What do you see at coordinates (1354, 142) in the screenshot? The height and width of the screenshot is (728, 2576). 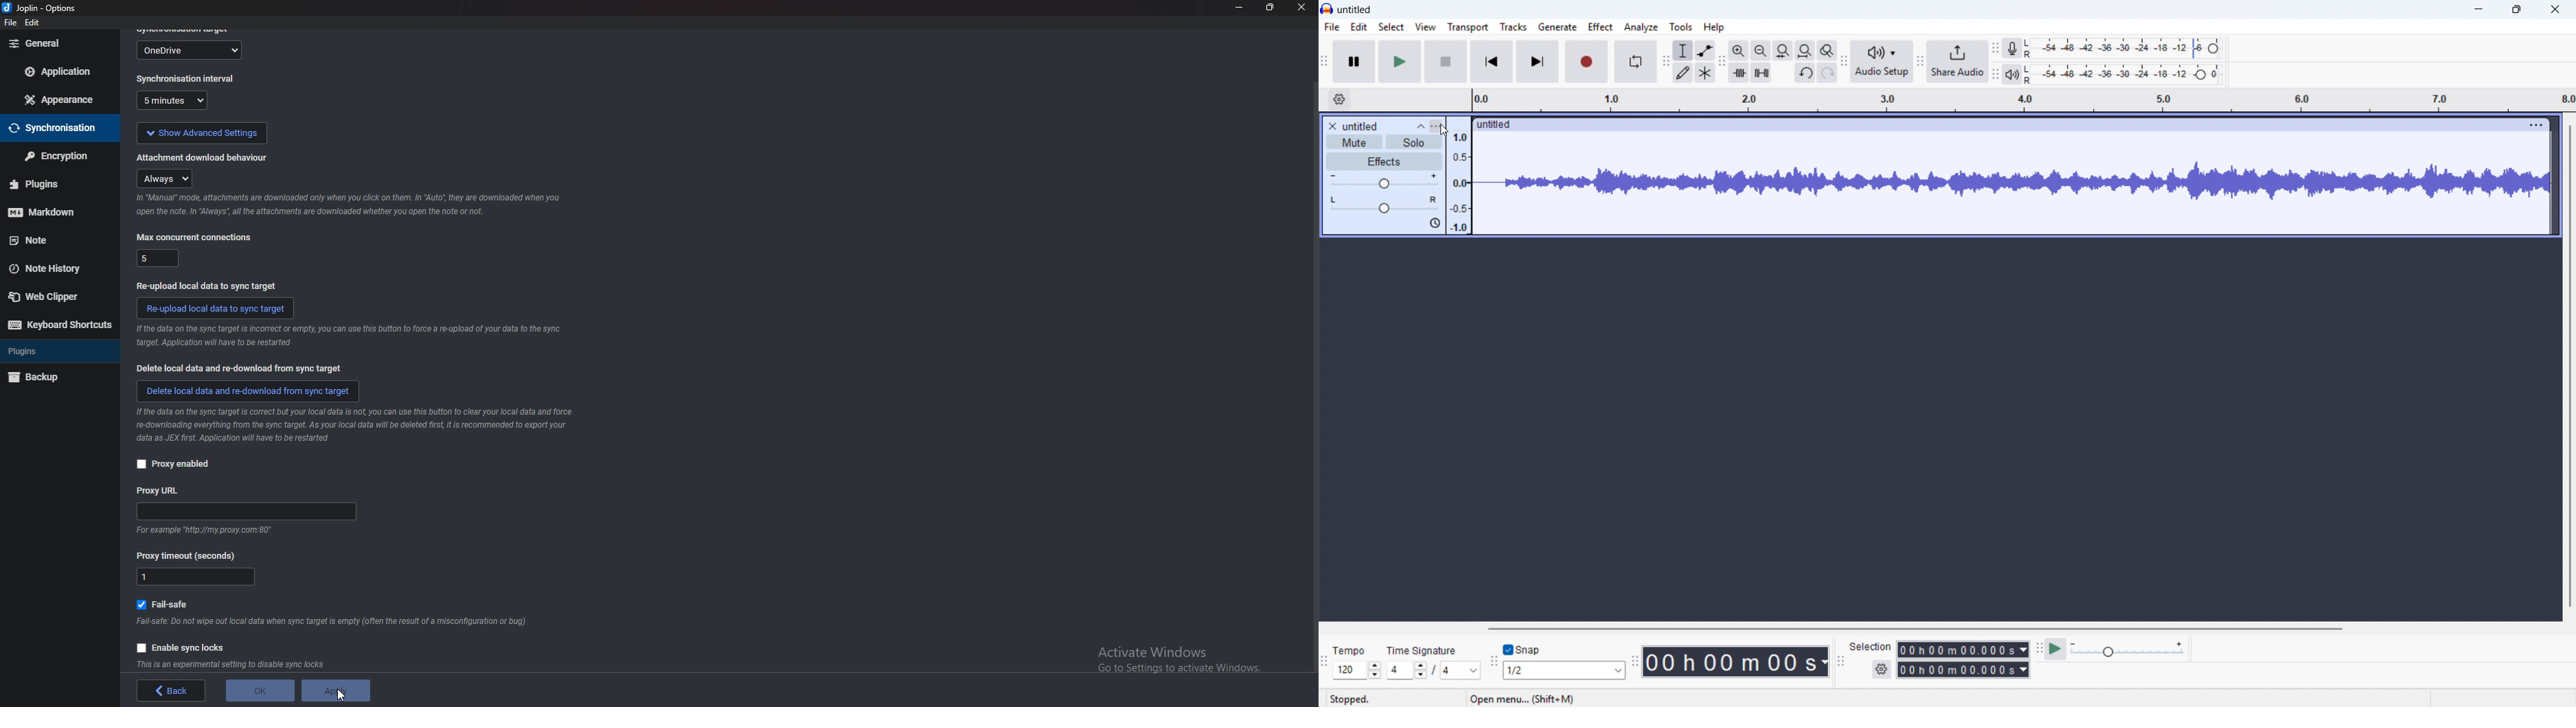 I see `mute ` at bounding box center [1354, 142].